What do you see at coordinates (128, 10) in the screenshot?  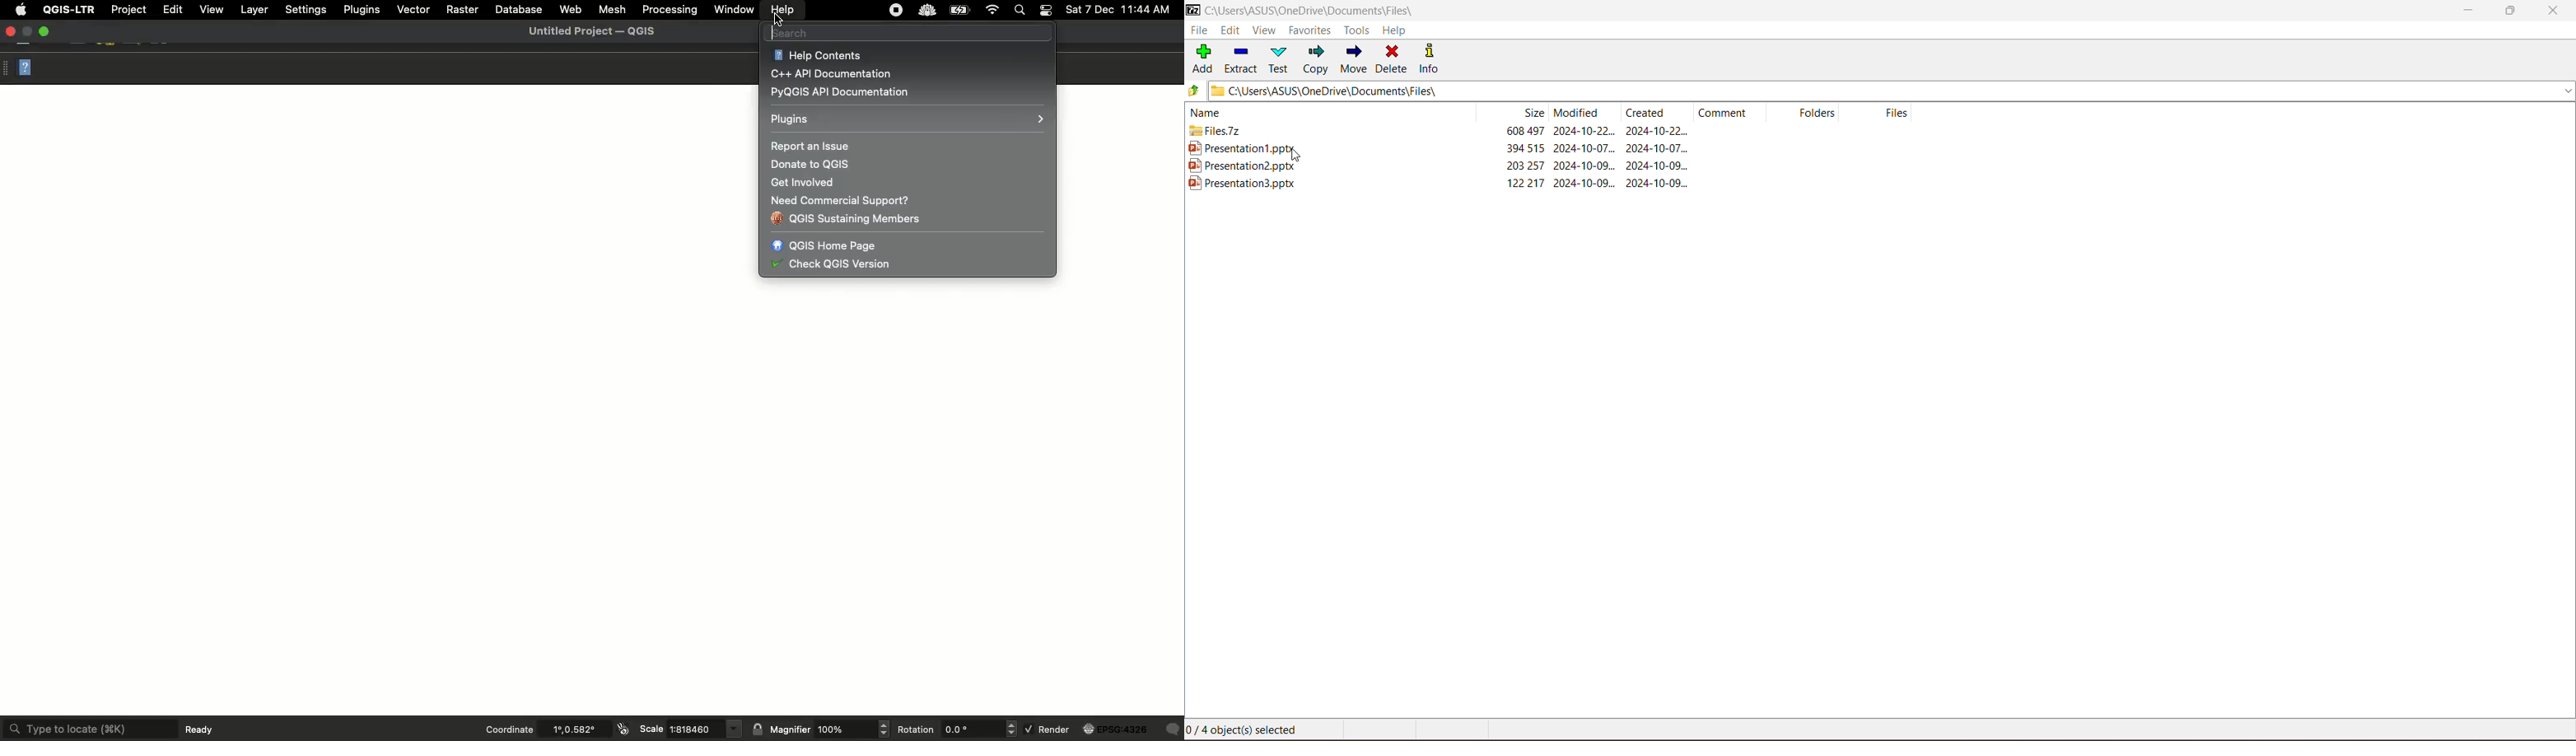 I see `Project` at bounding box center [128, 10].